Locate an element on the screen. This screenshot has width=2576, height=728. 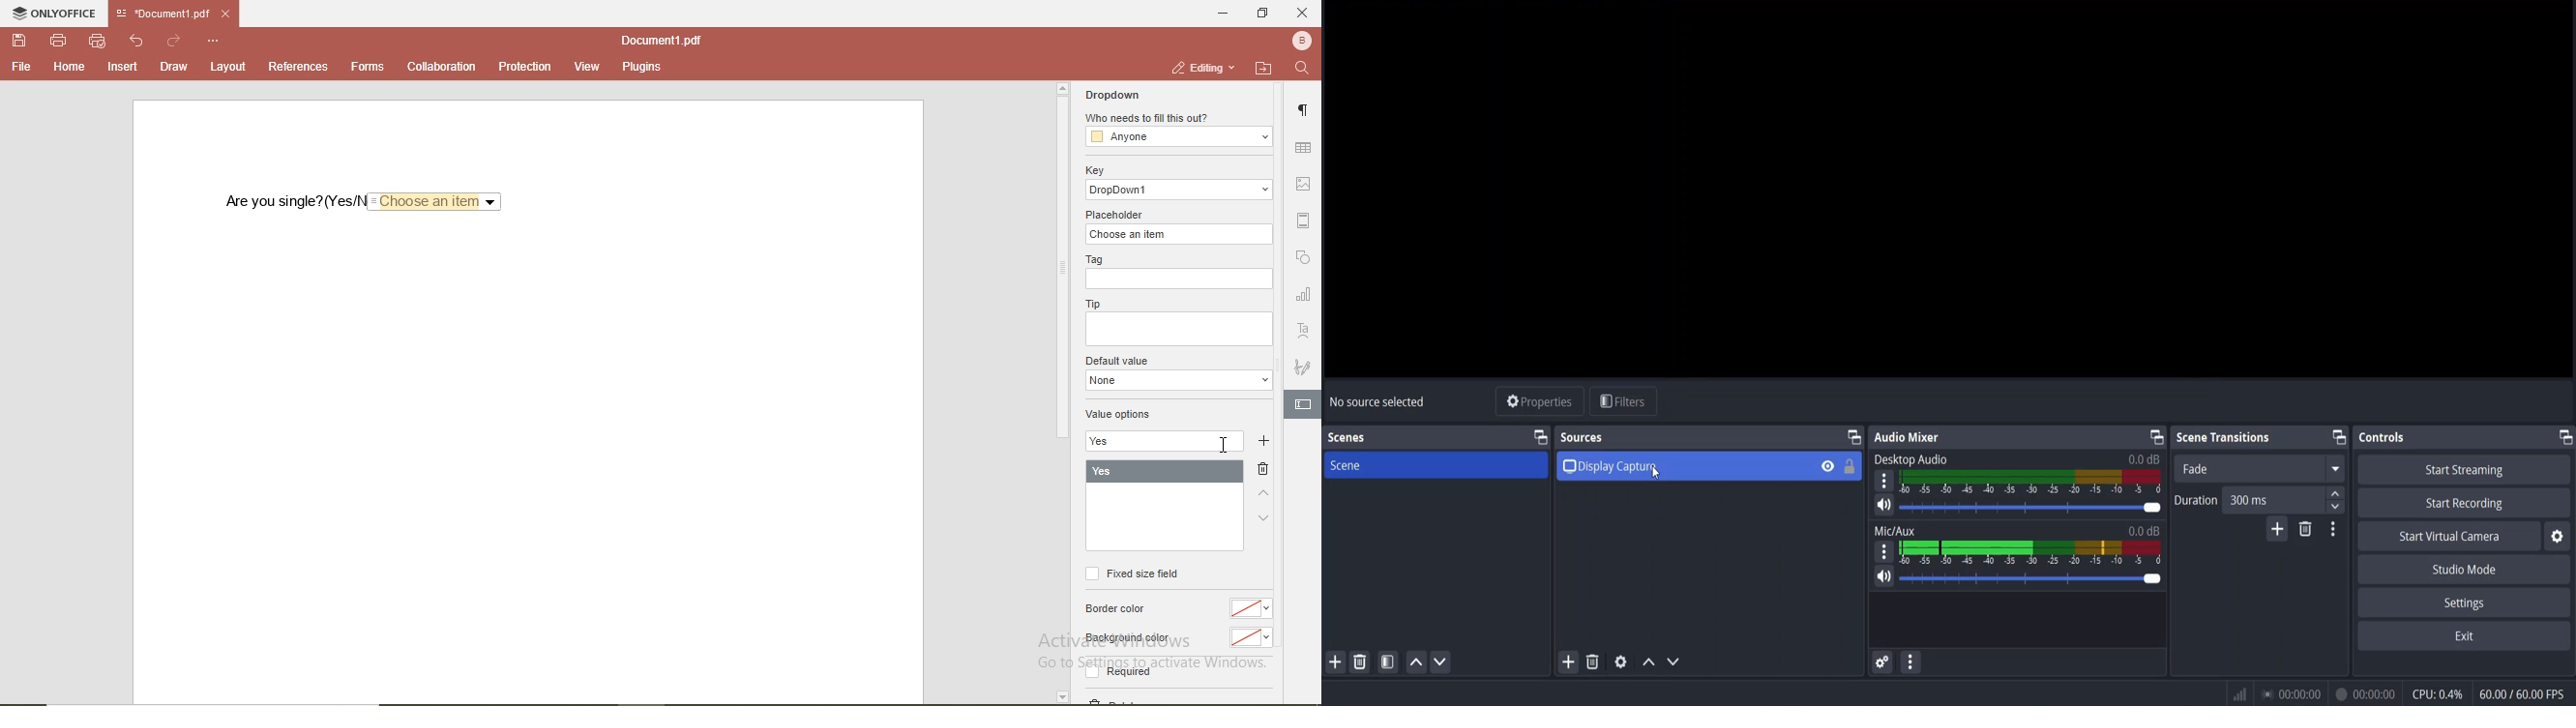
Desktop Audio is located at coordinates (1913, 456).